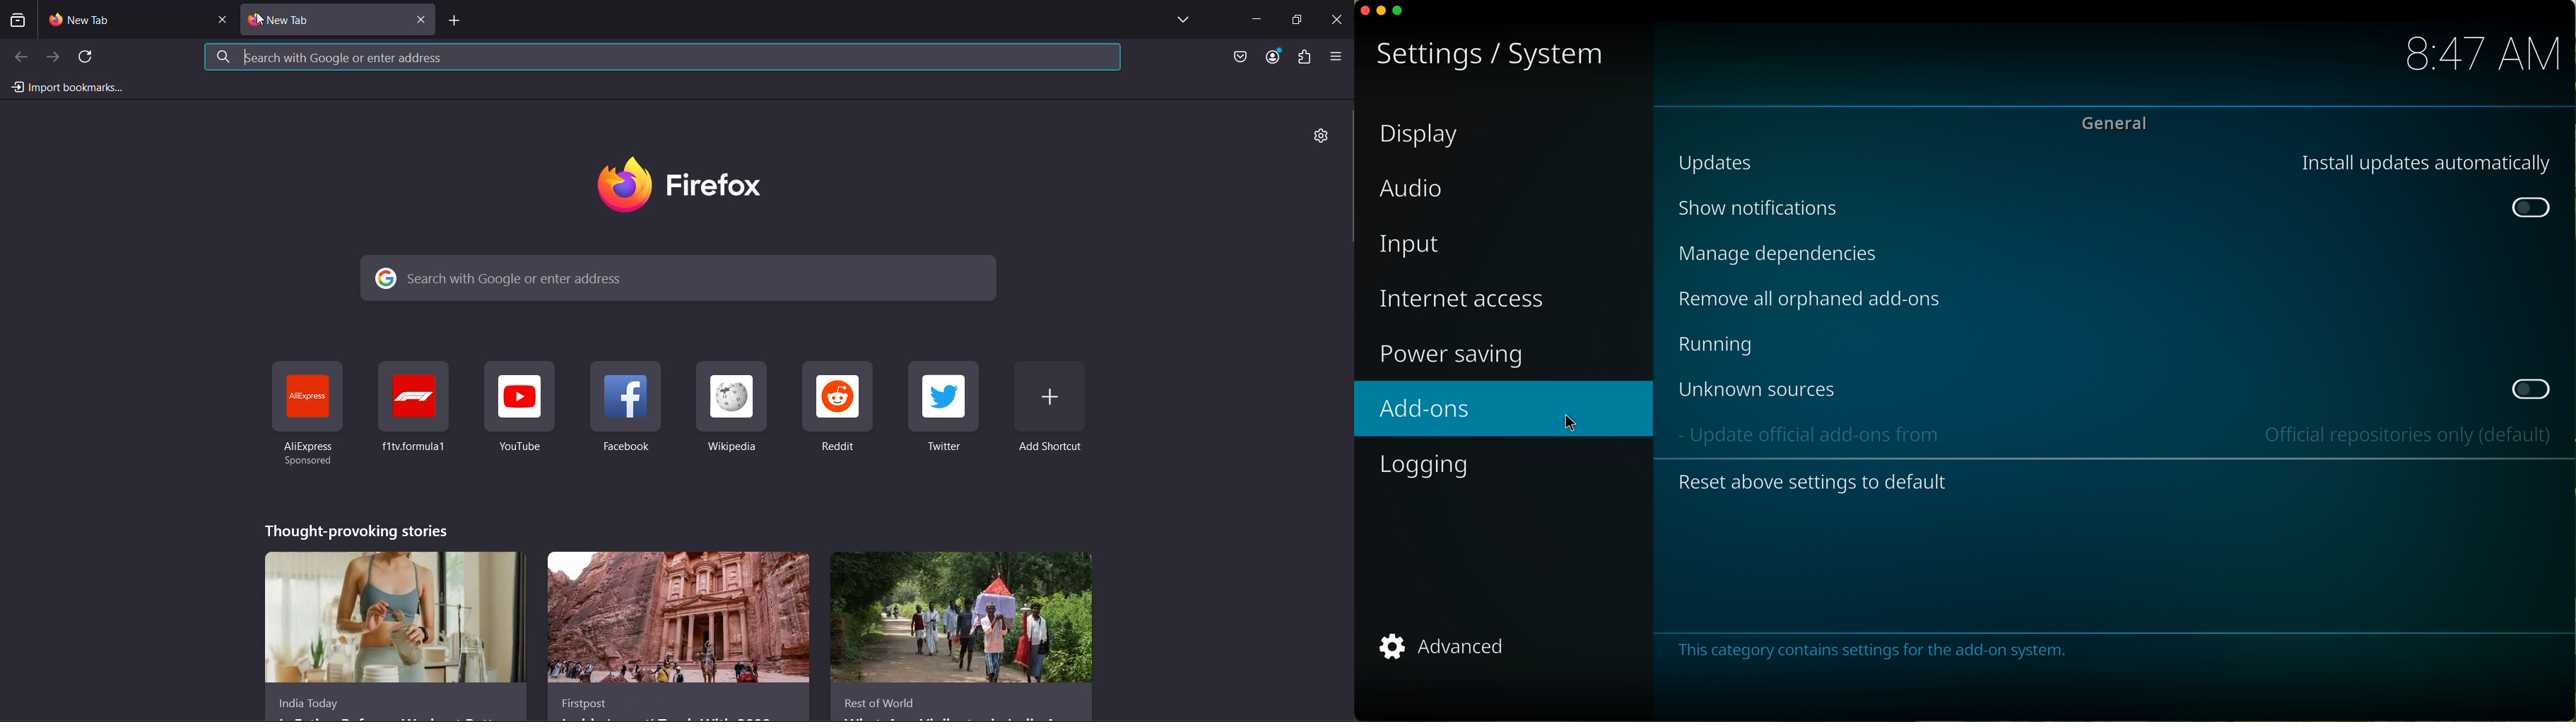 The width and height of the screenshot is (2576, 728). Describe the element at coordinates (1782, 258) in the screenshot. I see `Manage dependencies` at that location.